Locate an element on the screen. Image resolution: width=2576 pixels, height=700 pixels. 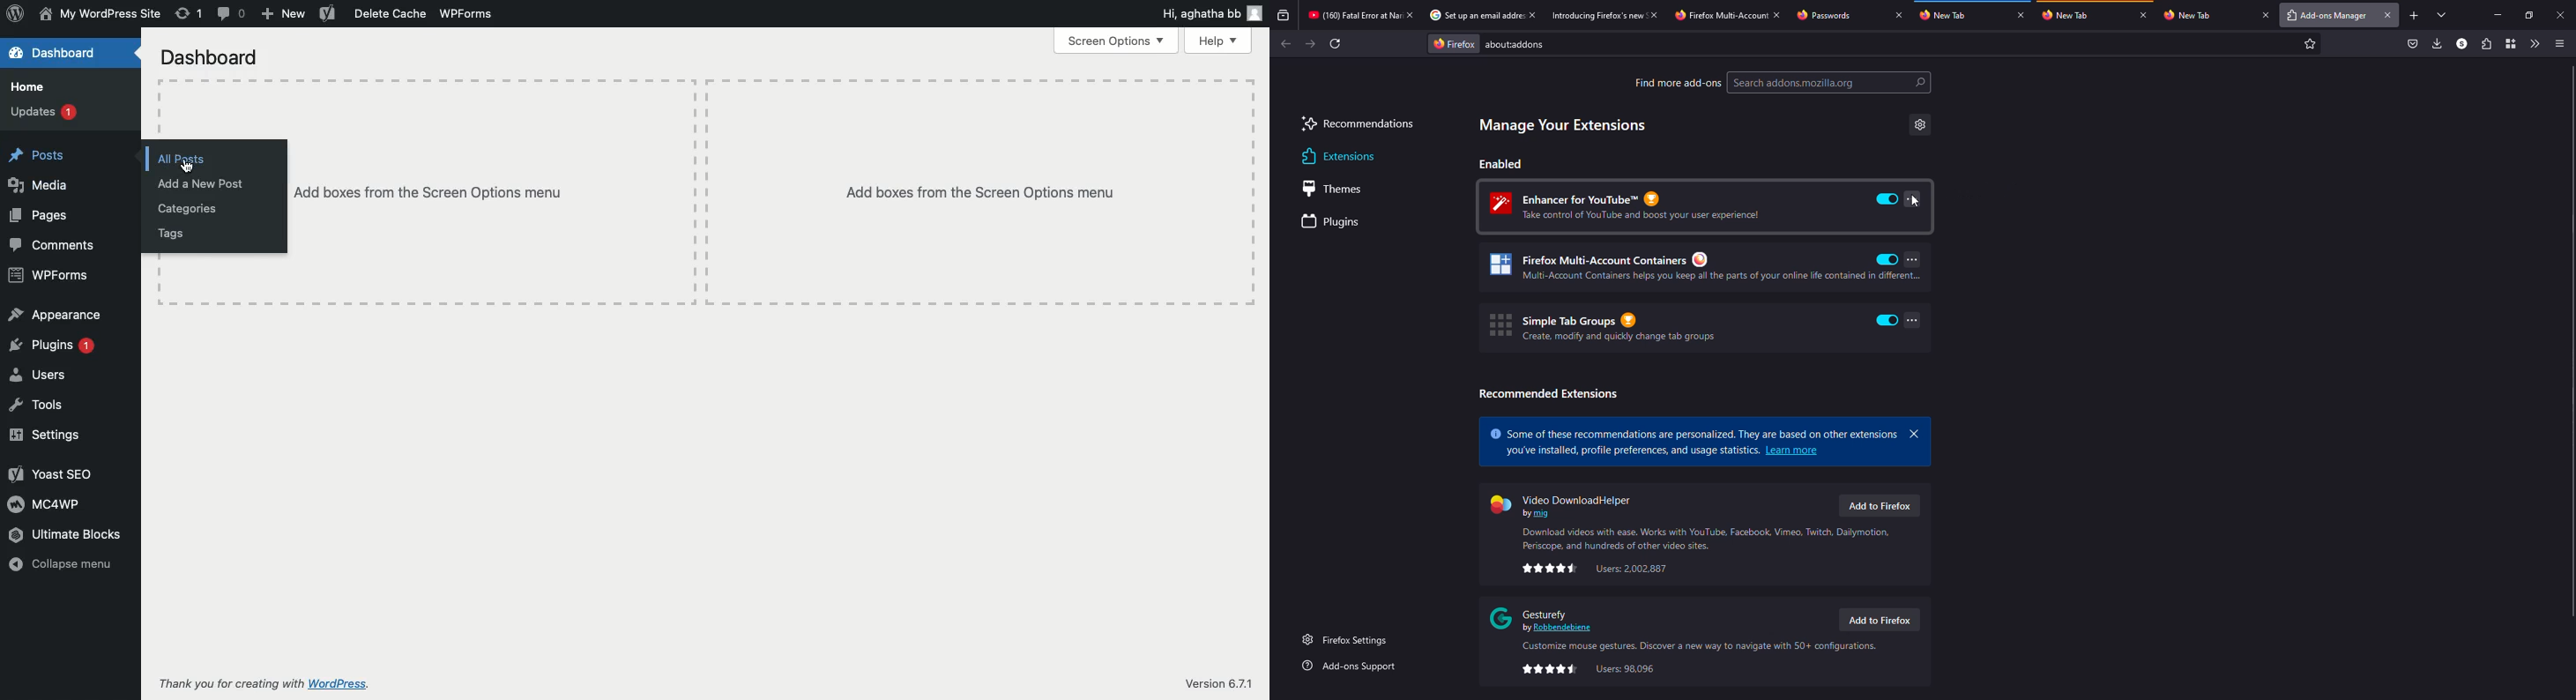
tab is located at coordinates (2071, 14).